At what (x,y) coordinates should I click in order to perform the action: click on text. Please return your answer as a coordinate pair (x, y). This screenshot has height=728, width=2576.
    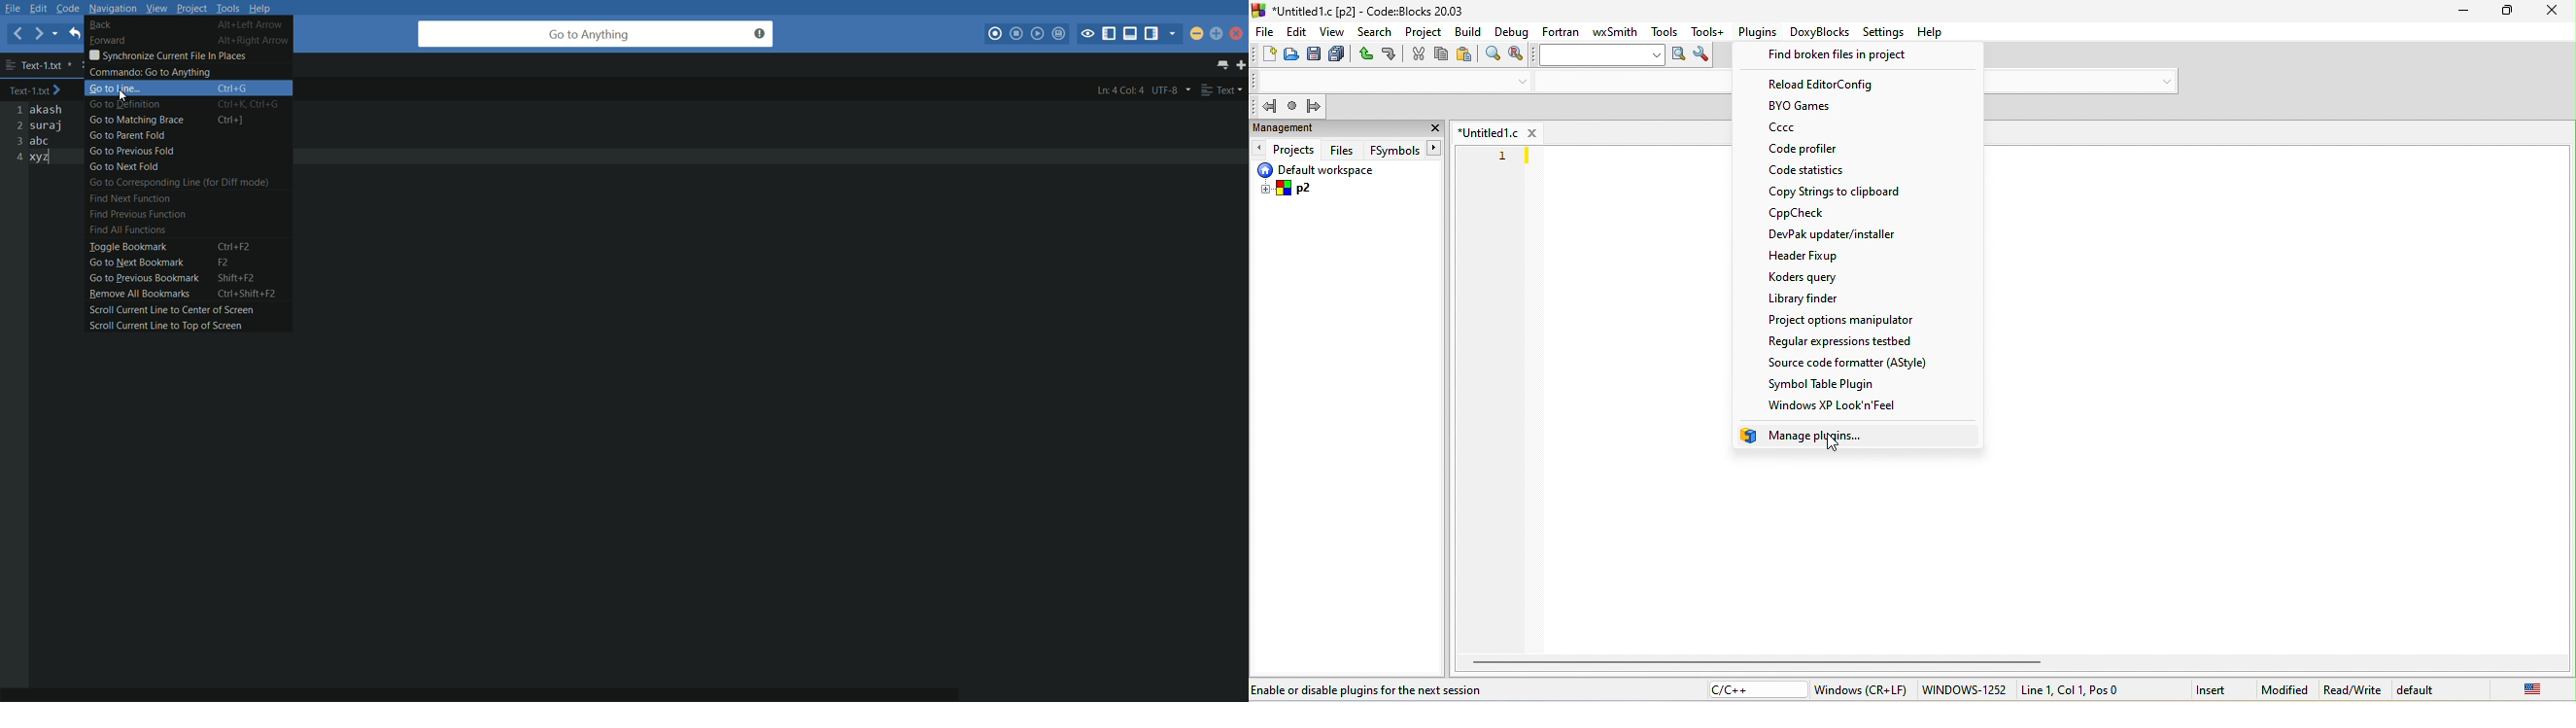
    Looking at the image, I should click on (1224, 91).